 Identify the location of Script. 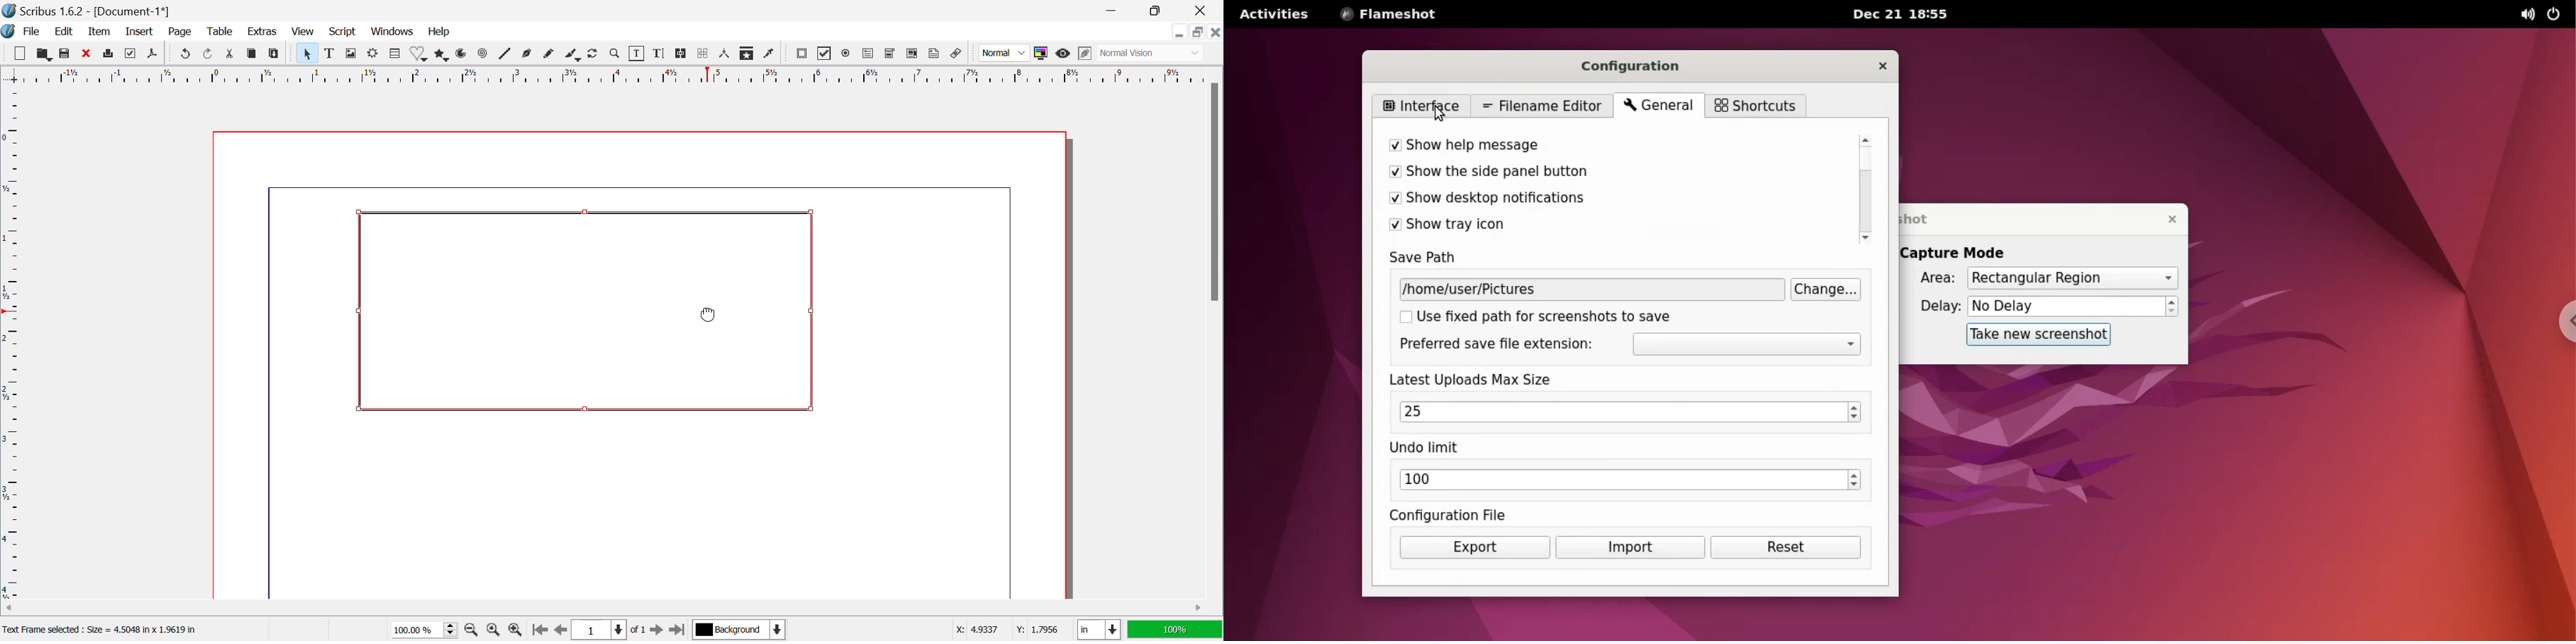
(342, 32).